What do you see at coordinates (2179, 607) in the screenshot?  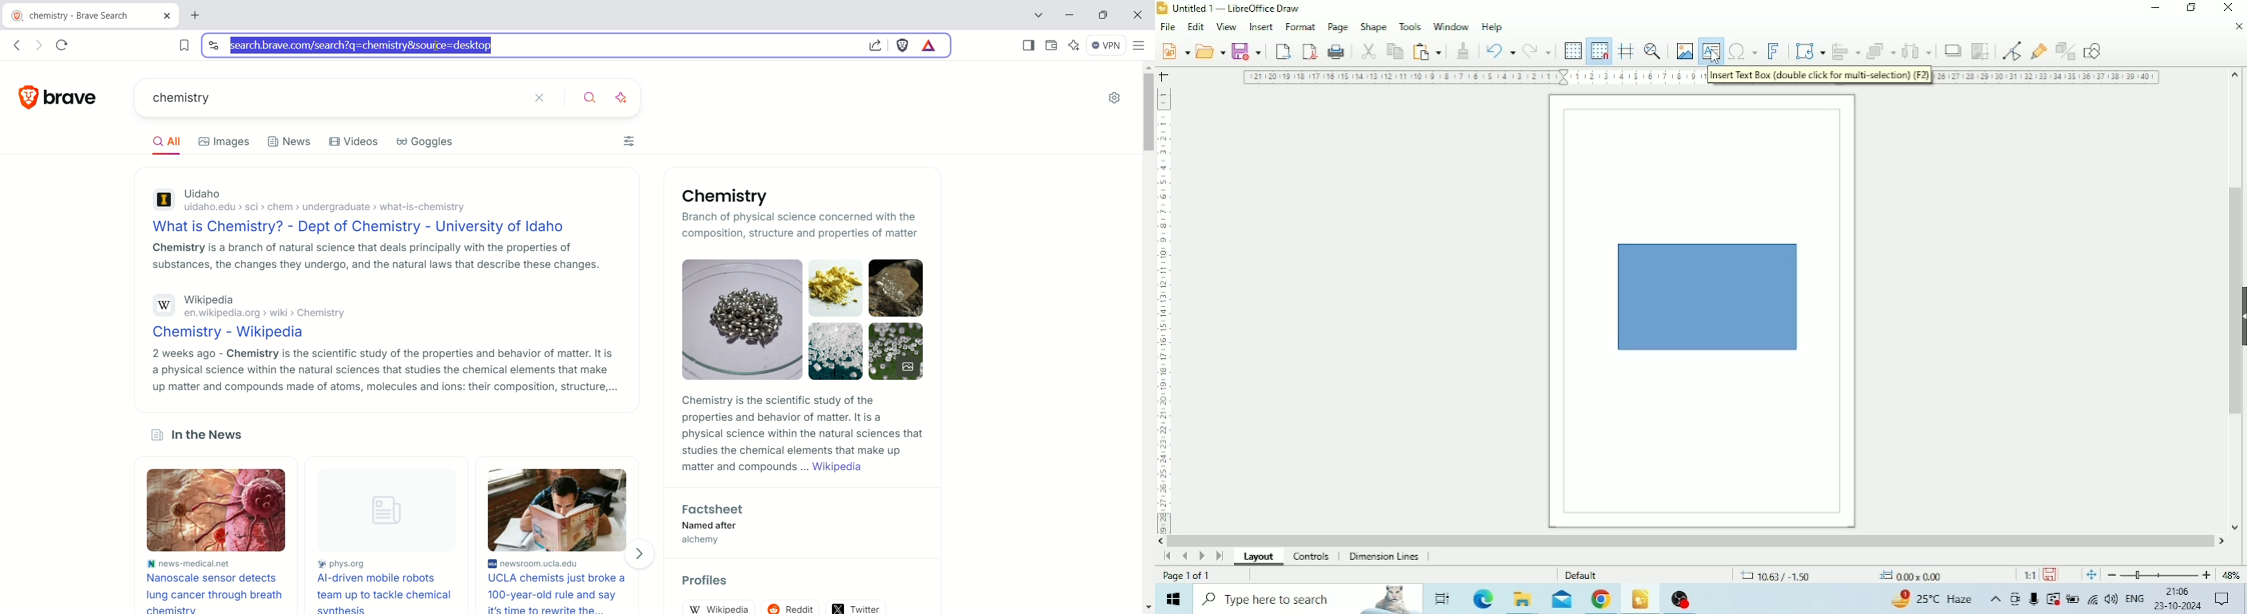 I see `Date` at bounding box center [2179, 607].